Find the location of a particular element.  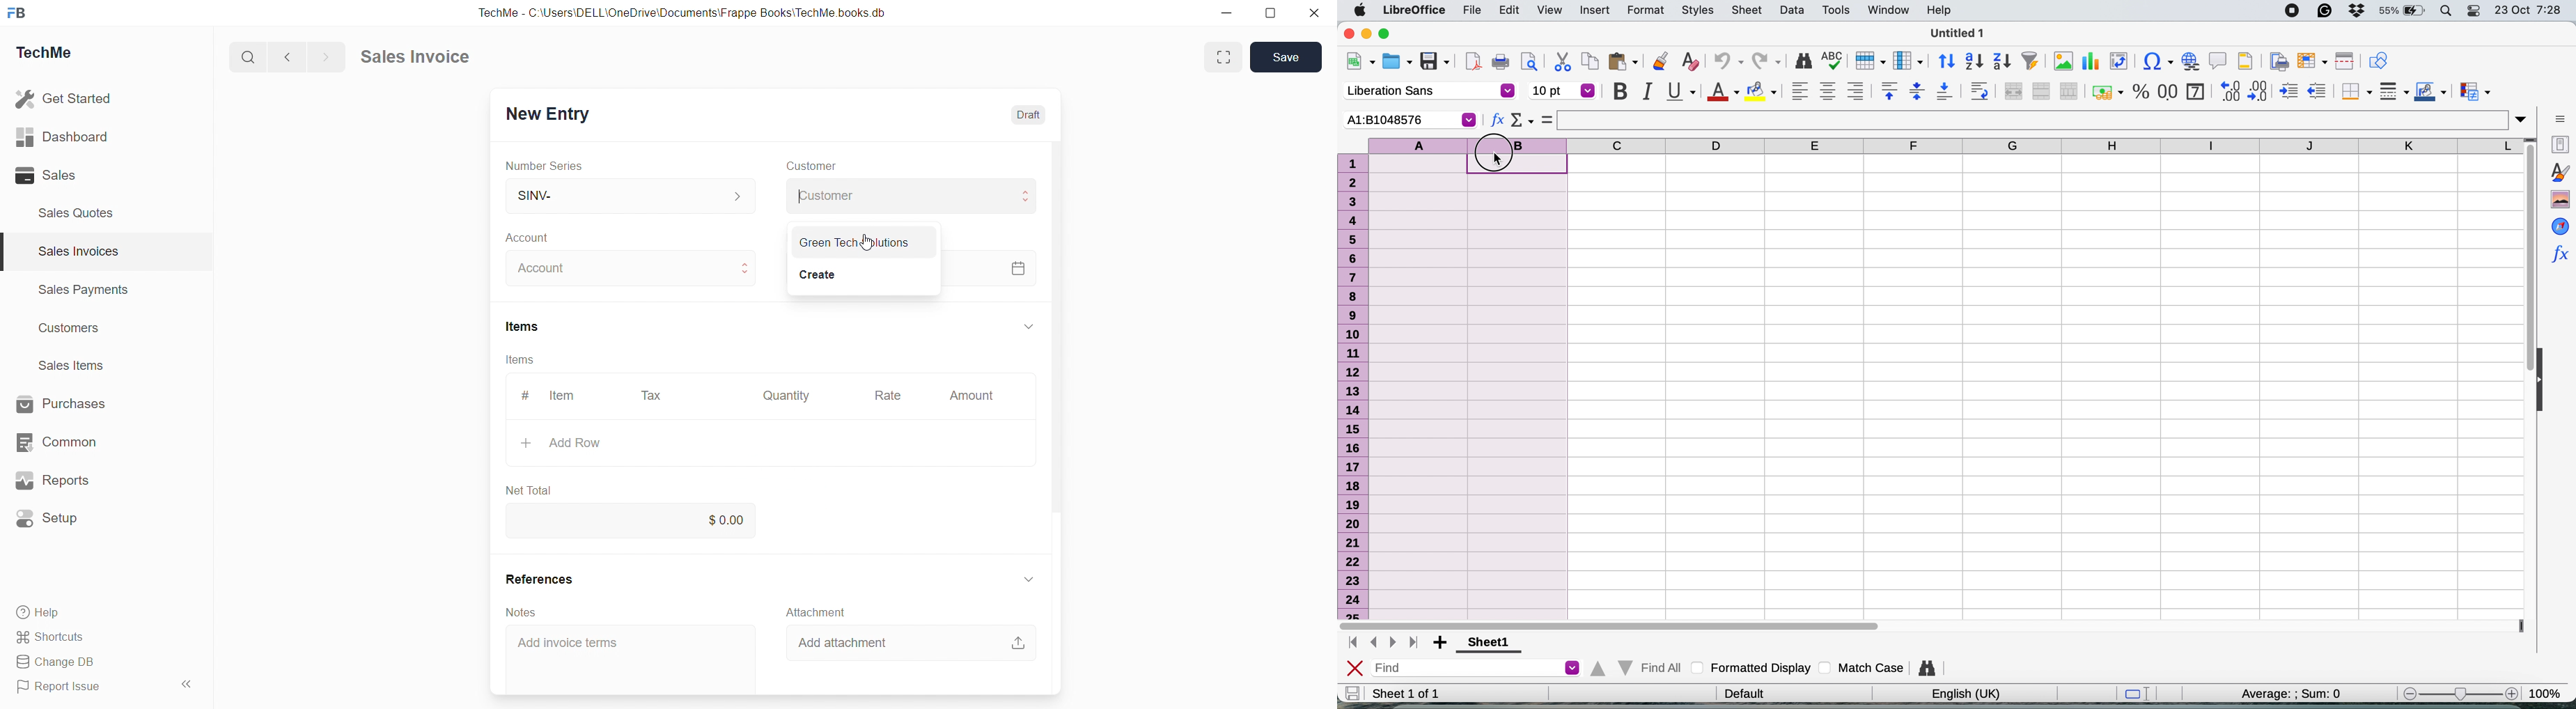

enlarge is located at coordinates (1224, 58).